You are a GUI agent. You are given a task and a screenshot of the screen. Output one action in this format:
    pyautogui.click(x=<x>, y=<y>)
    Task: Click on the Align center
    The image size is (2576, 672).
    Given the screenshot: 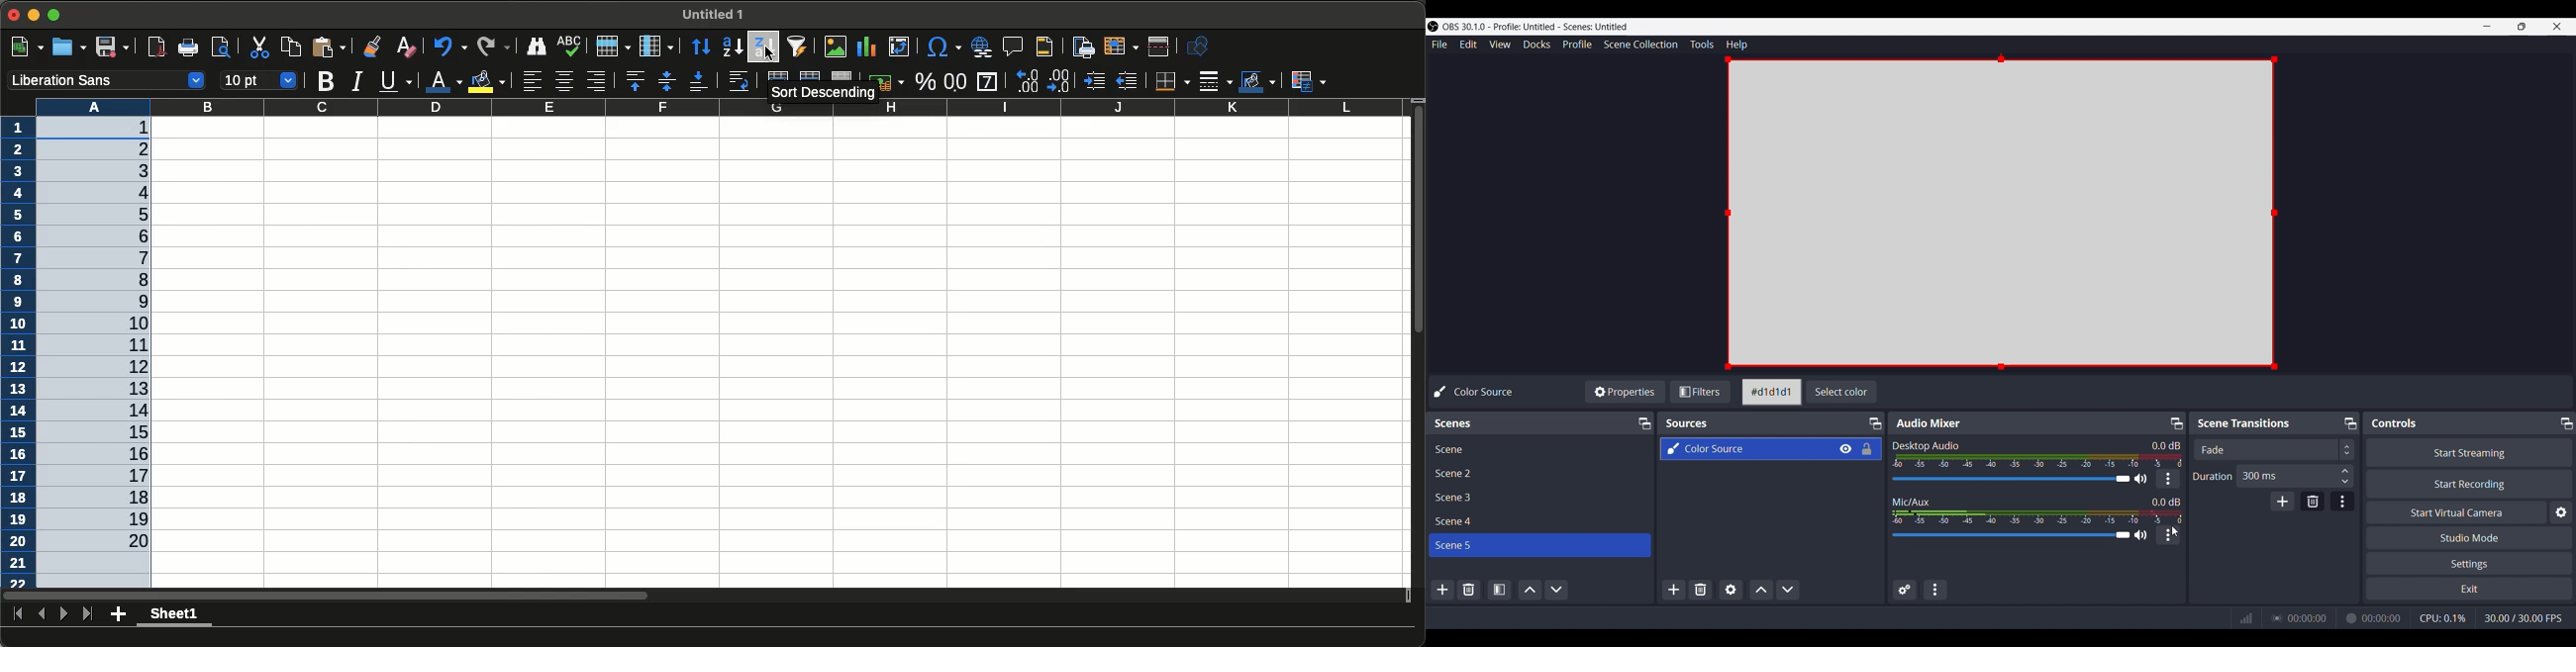 What is the action you would take?
    pyautogui.click(x=564, y=81)
    